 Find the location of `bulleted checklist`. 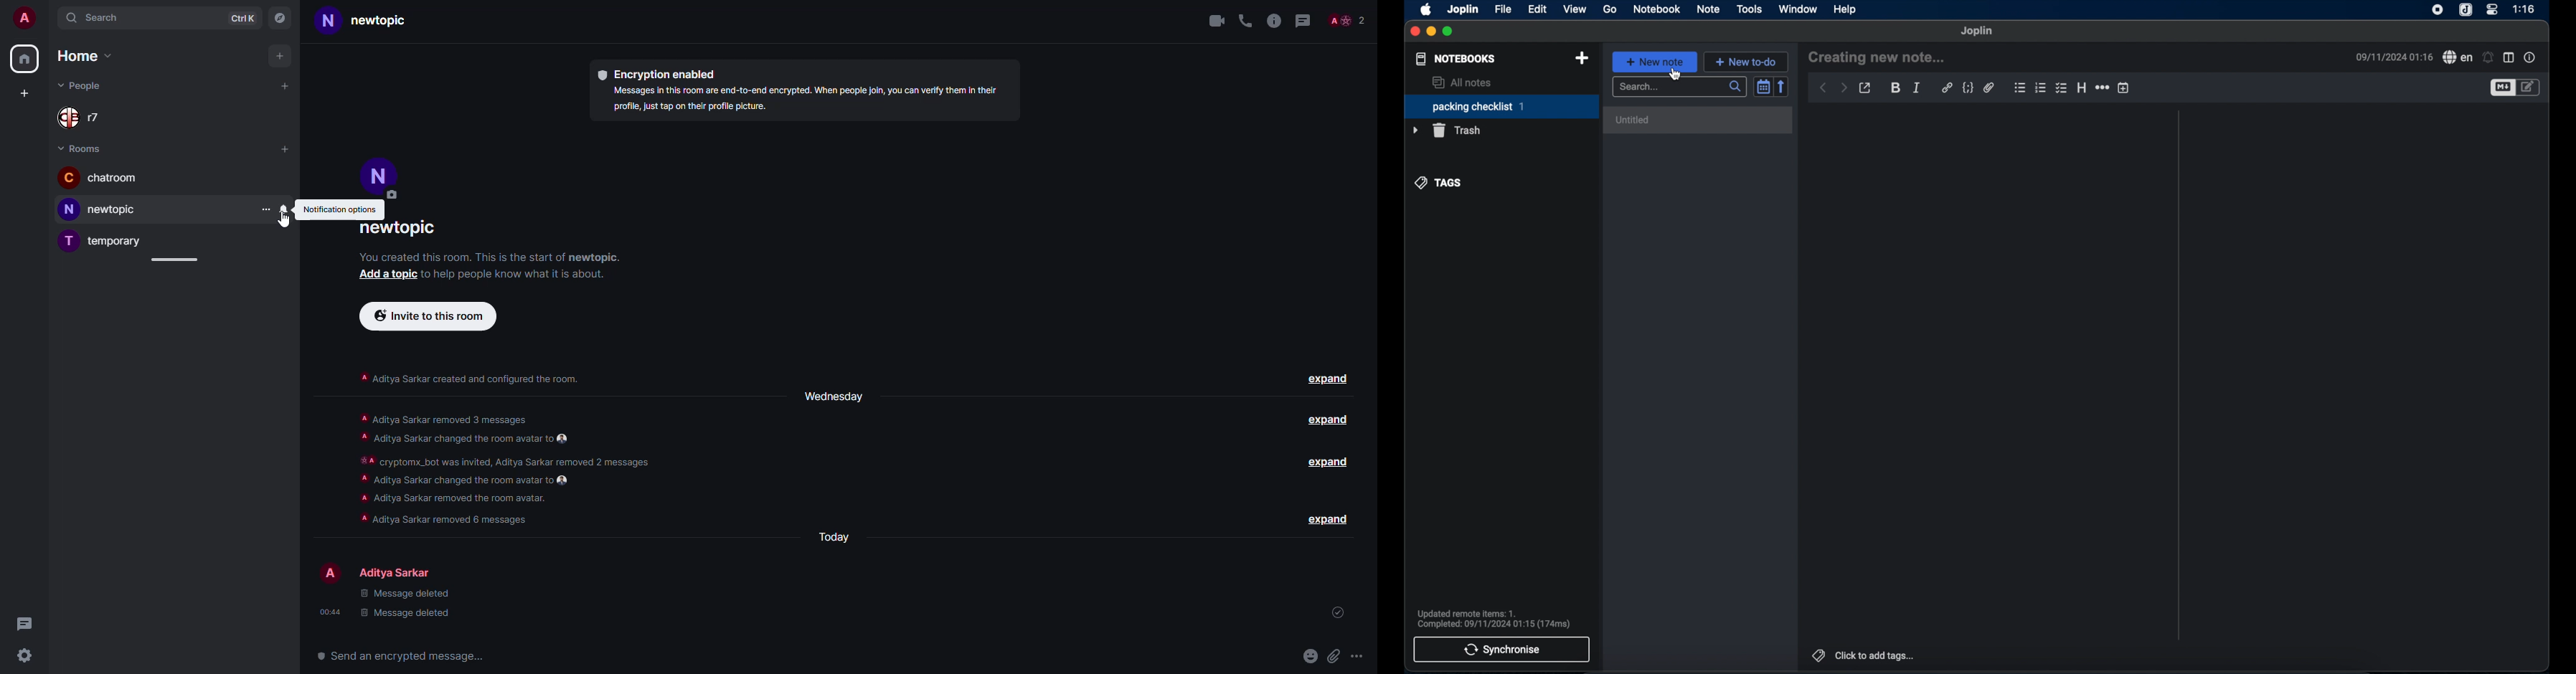

bulleted checklist is located at coordinates (2020, 89).